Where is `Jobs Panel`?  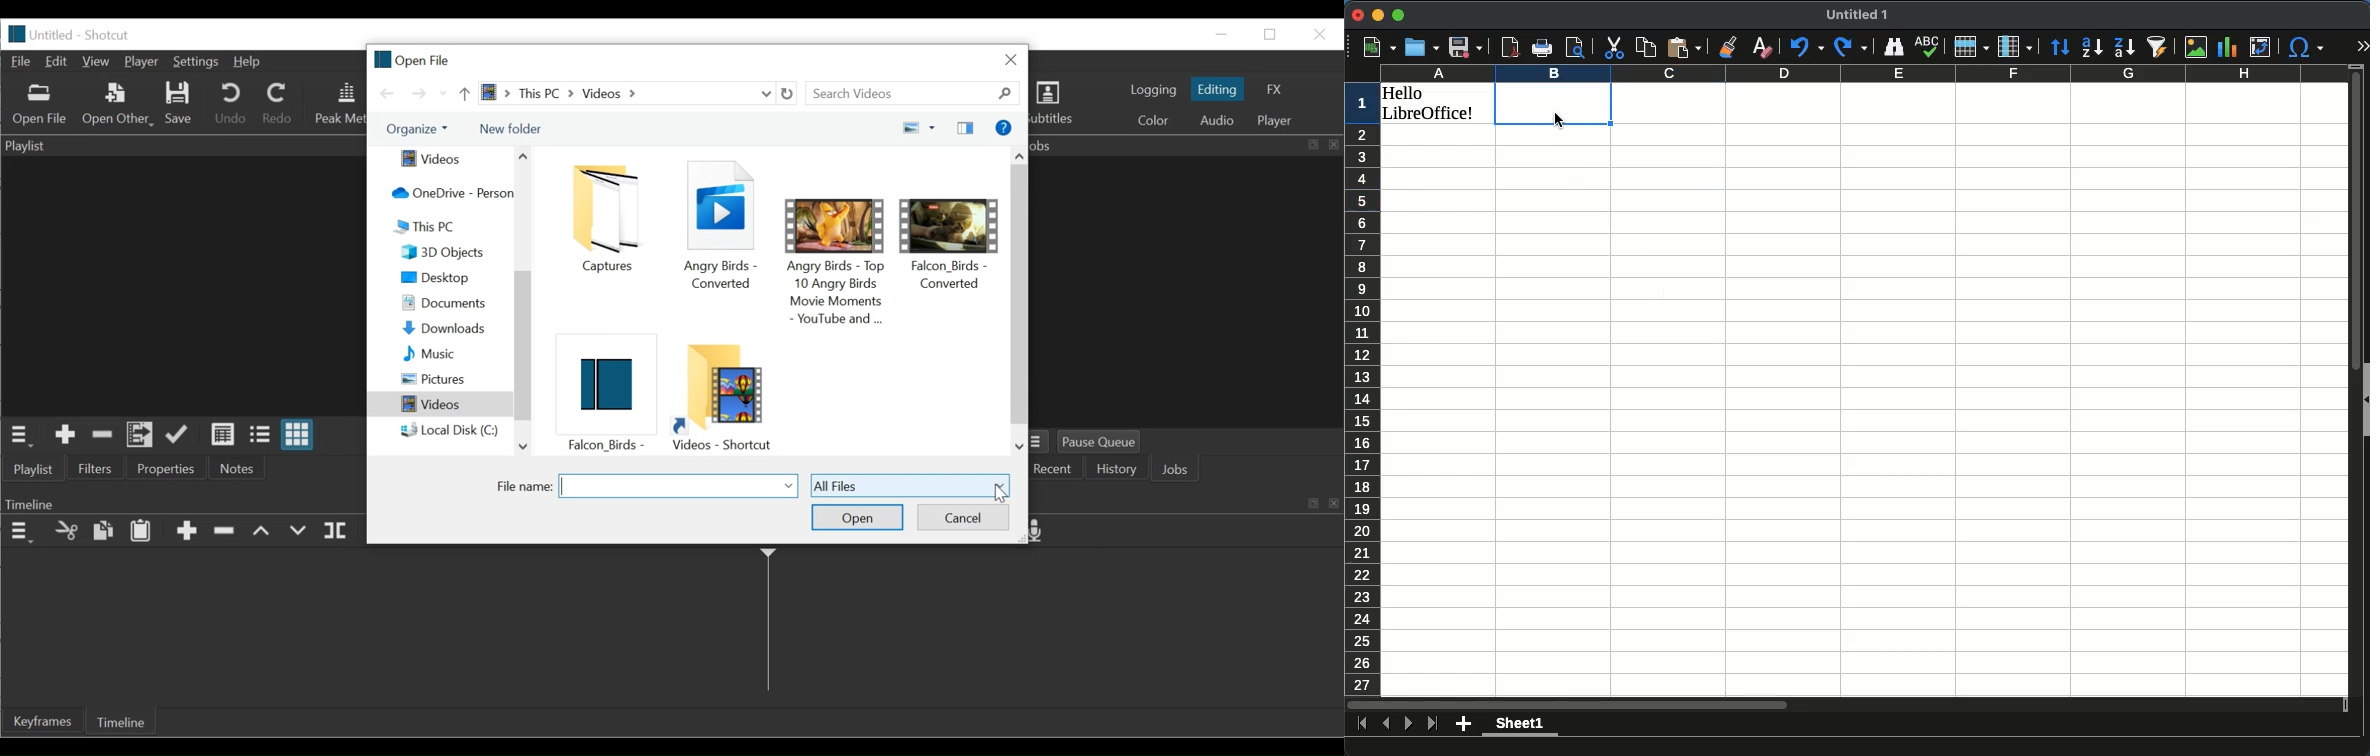 Jobs Panel is located at coordinates (1186, 145).